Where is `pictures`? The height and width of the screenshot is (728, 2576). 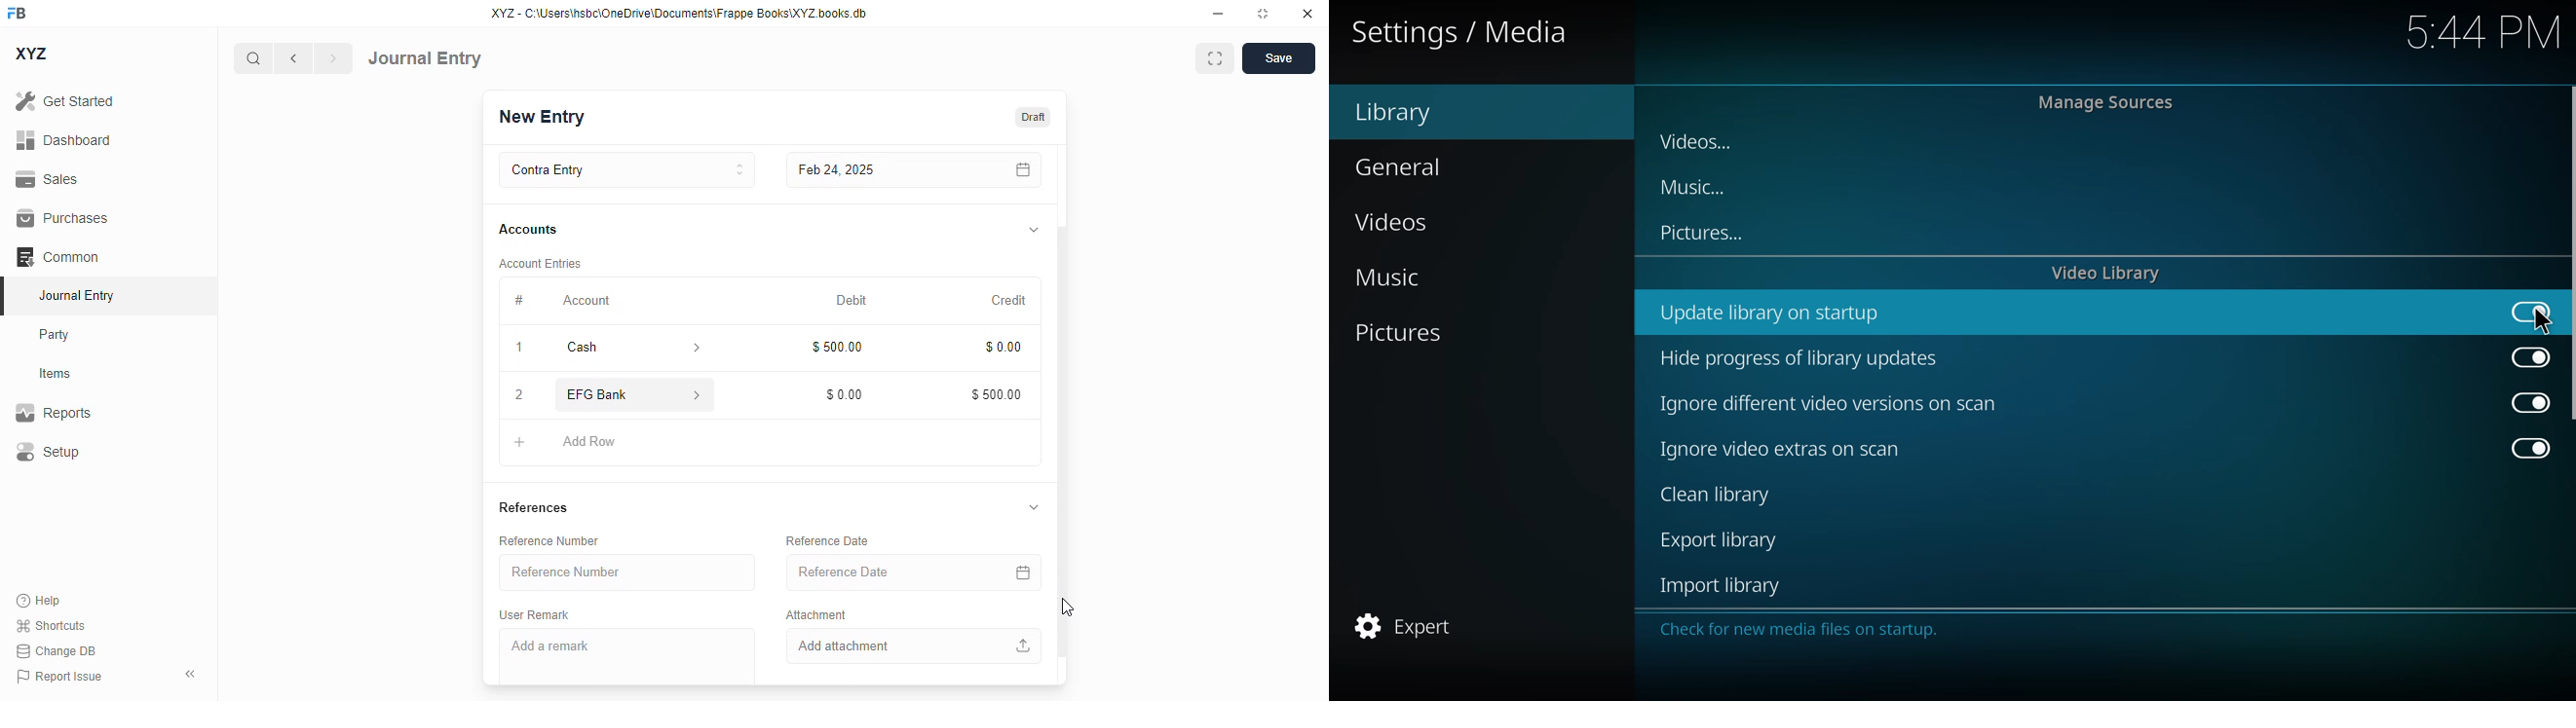 pictures is located at coordinates (1700, 231).